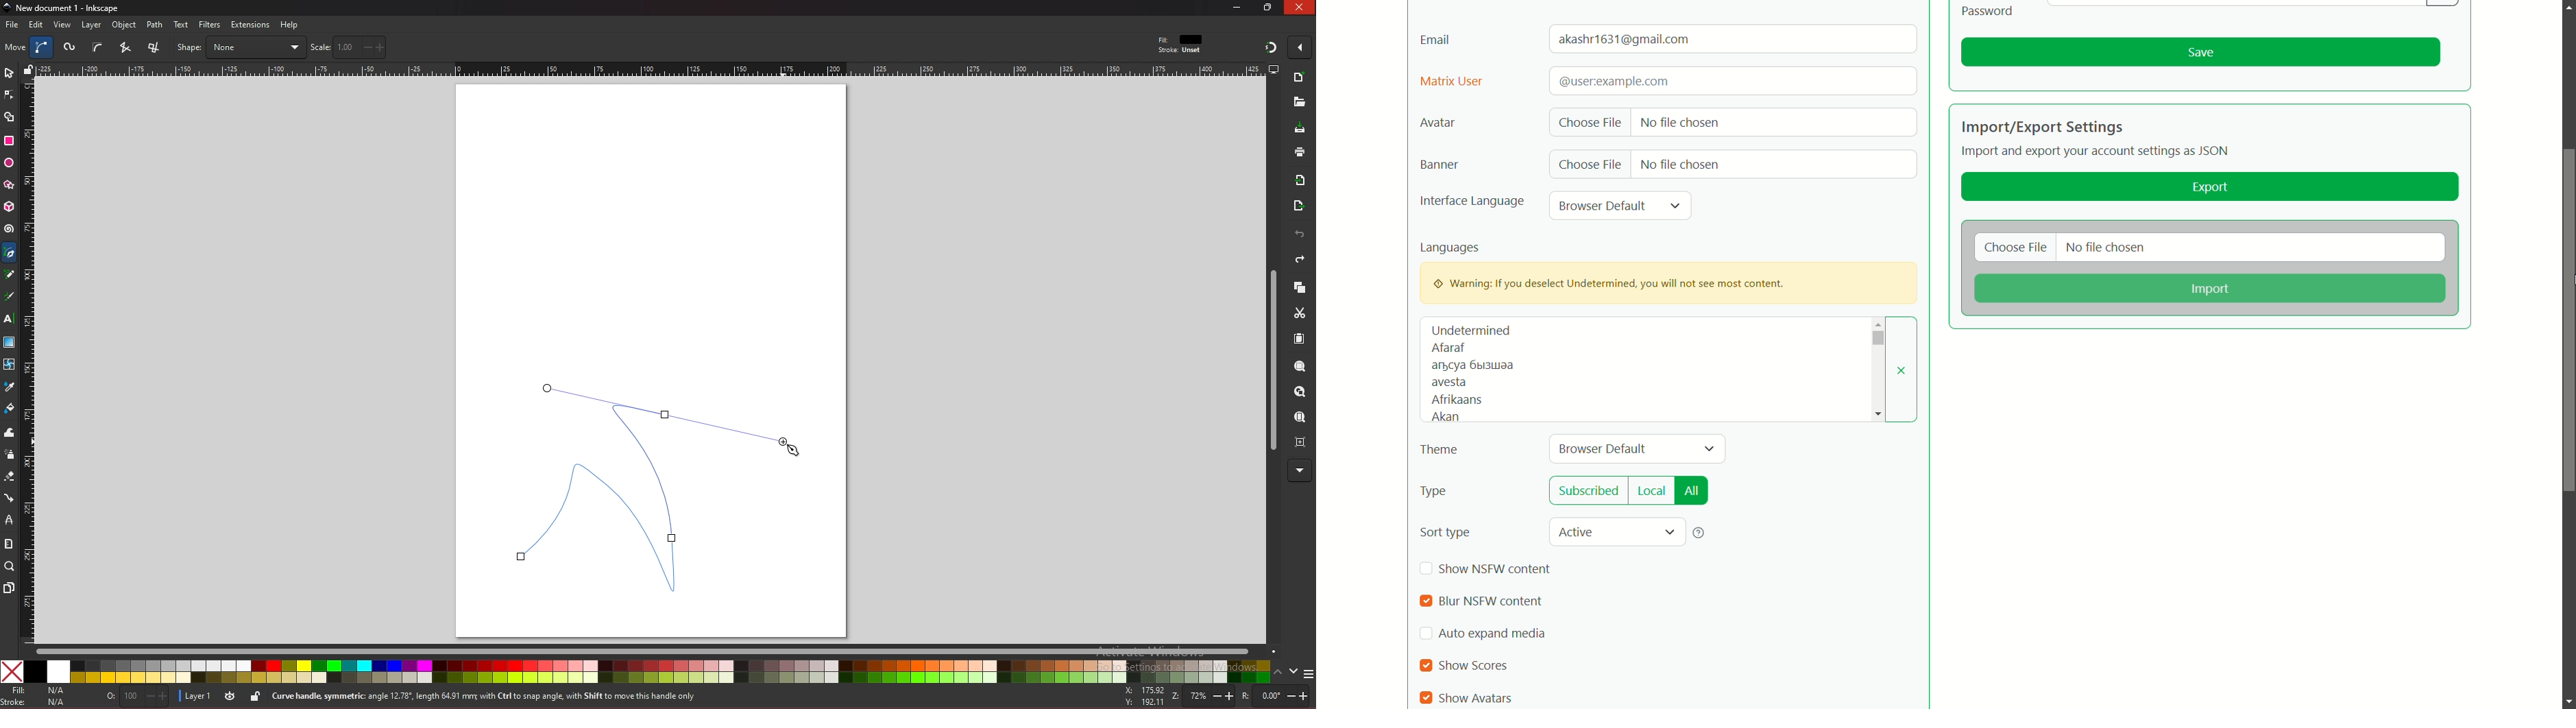 This screenshot has height=728, width=2576. What do you see at coordinates (1473, 366) in the screenshot?
I see `text` at bounding box center [1473, 366].